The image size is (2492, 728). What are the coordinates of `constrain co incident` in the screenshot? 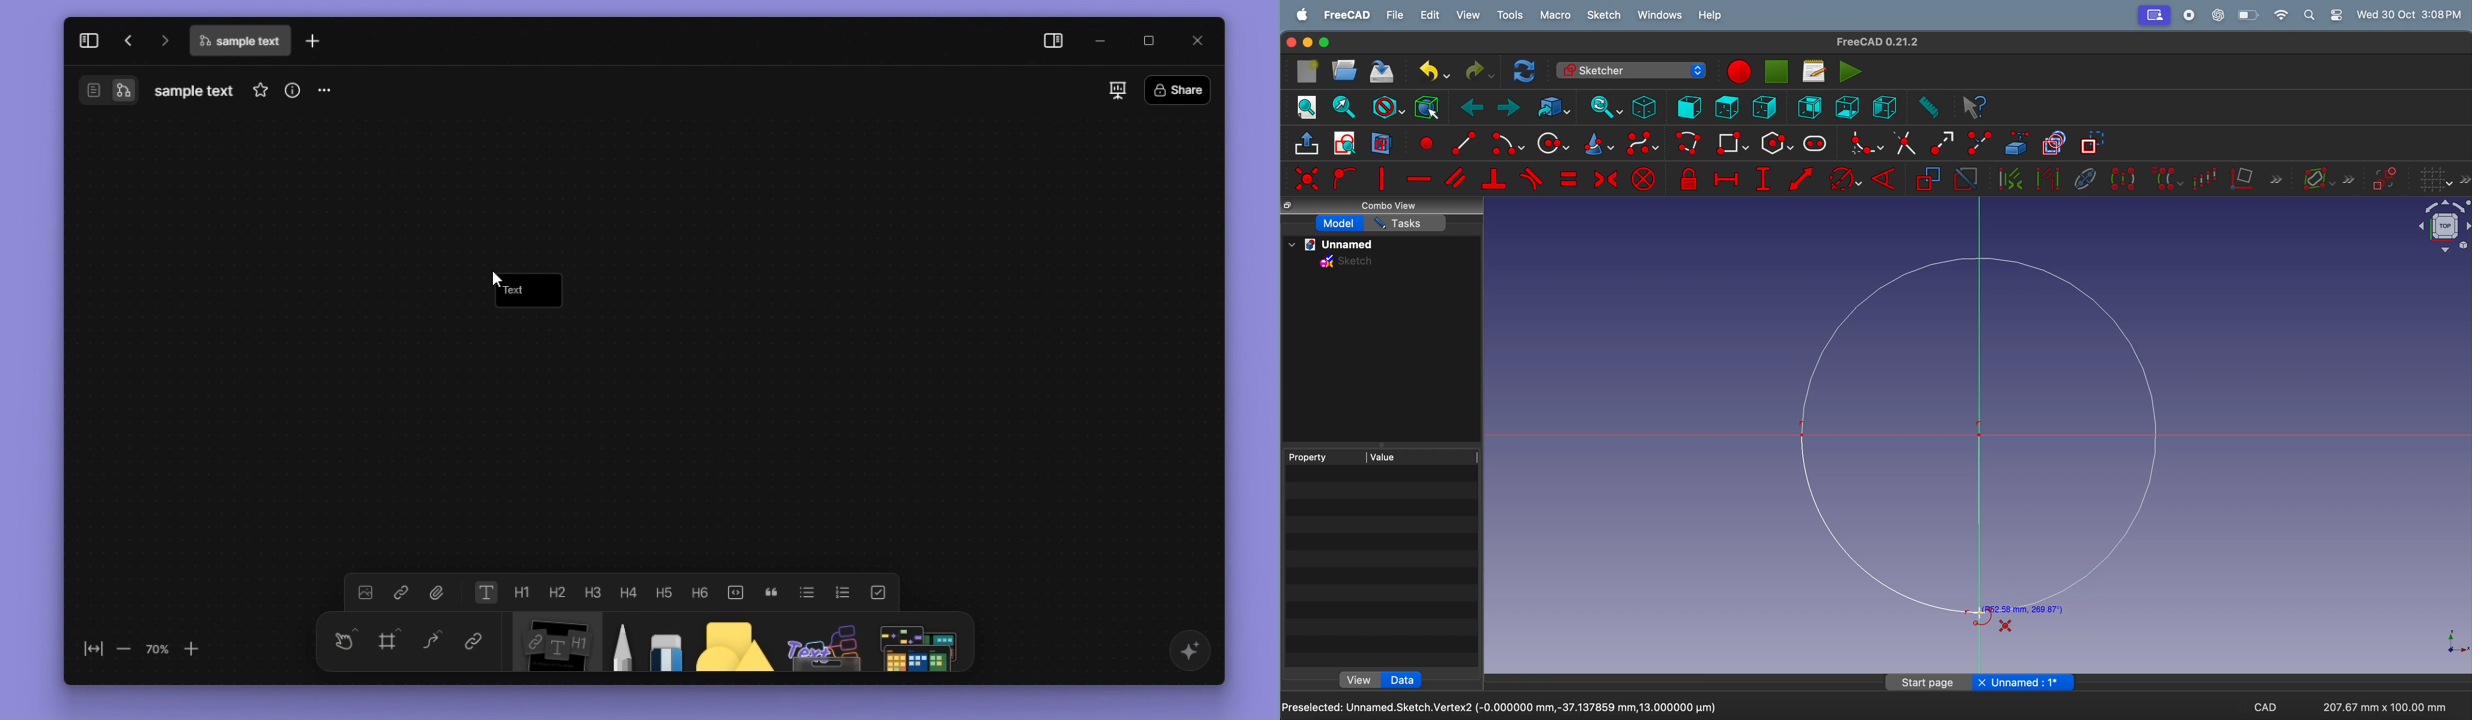 It's located at (1306, 178).